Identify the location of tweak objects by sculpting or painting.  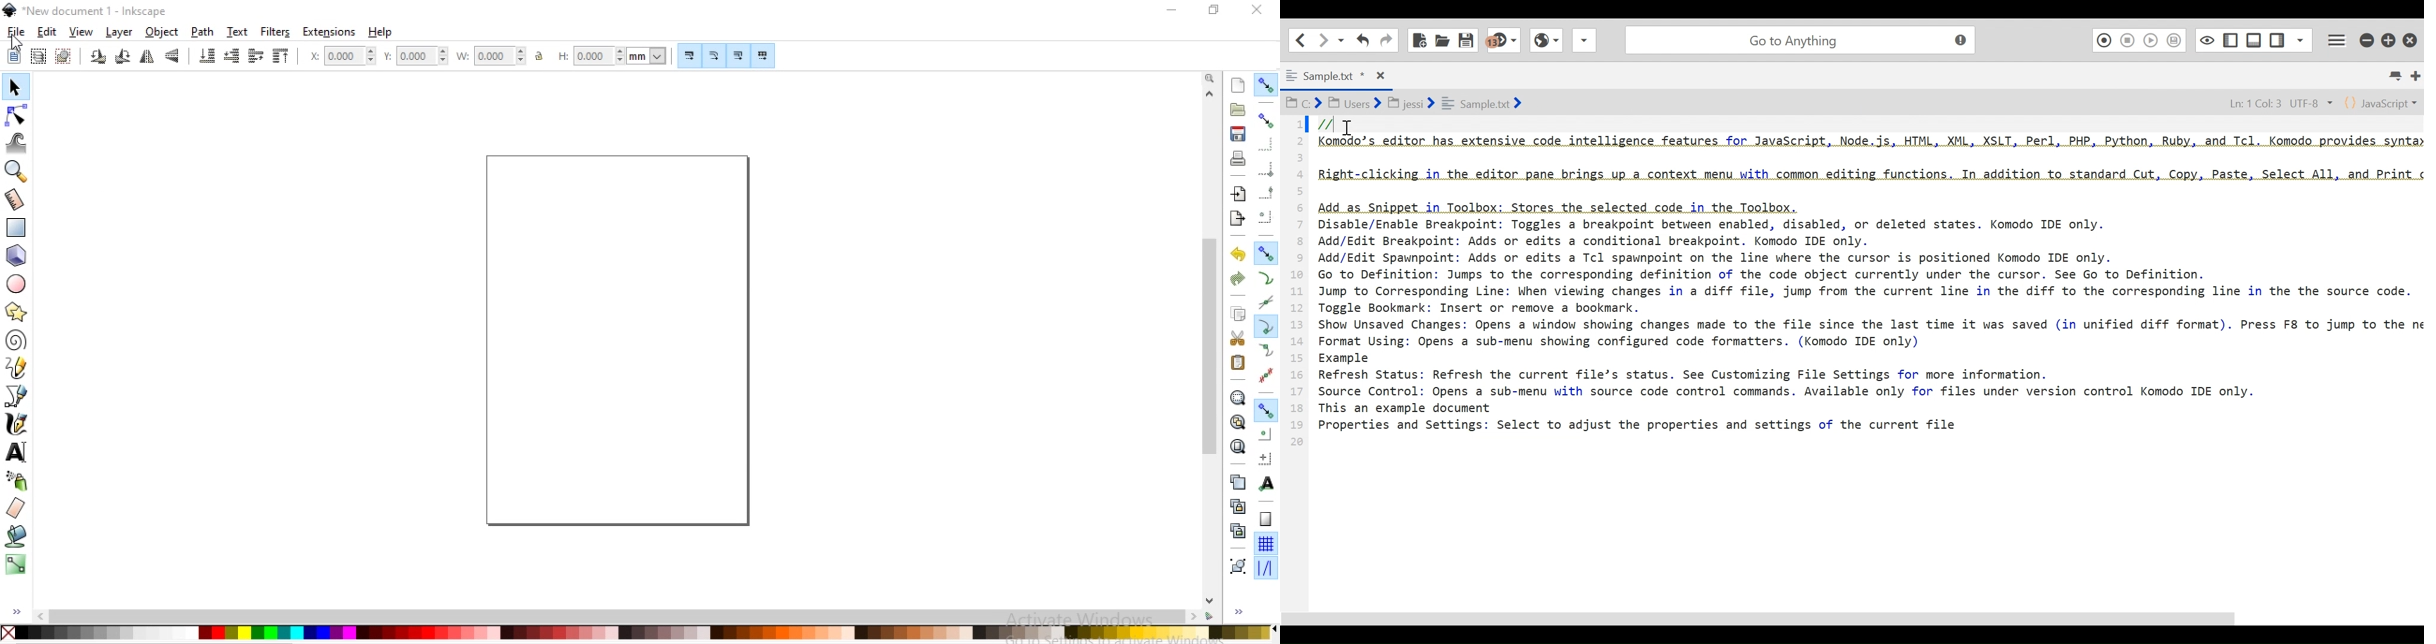
(18, 142).